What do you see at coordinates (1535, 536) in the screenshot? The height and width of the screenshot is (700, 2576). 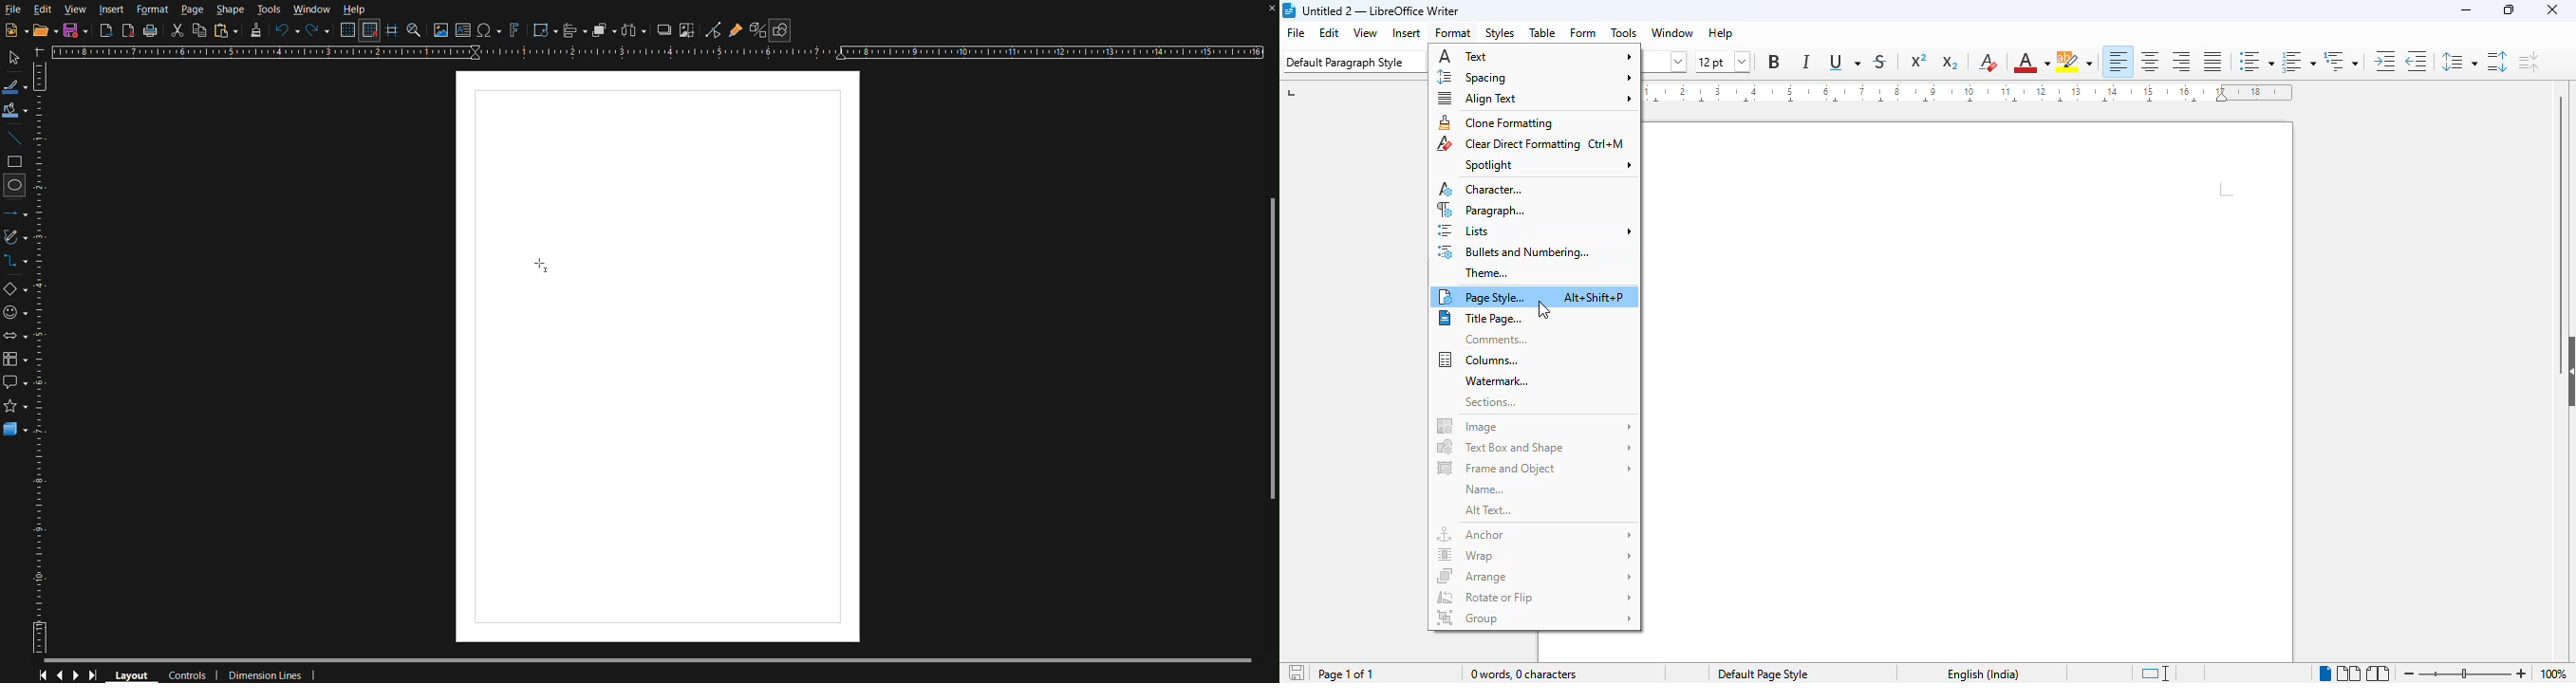 I see `anchor` at bounding box center [1535, 536].